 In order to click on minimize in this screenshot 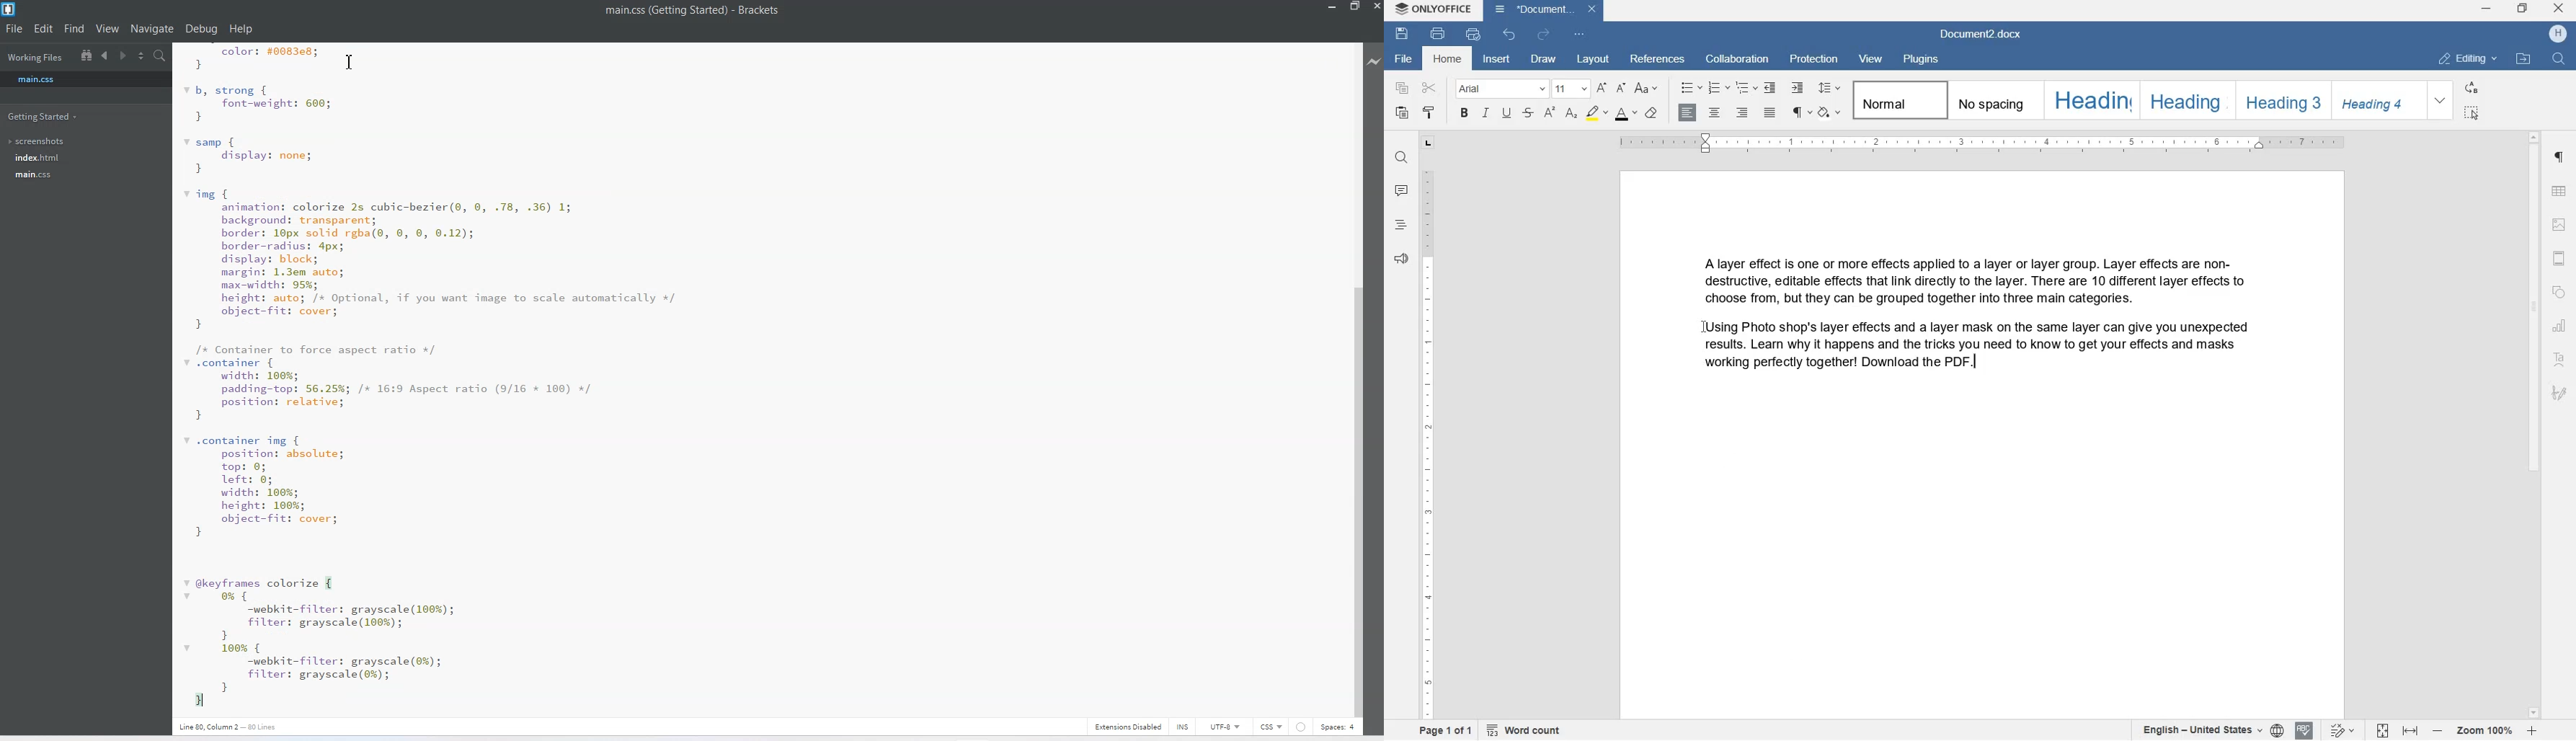, I will do `click(2488, 9)`.